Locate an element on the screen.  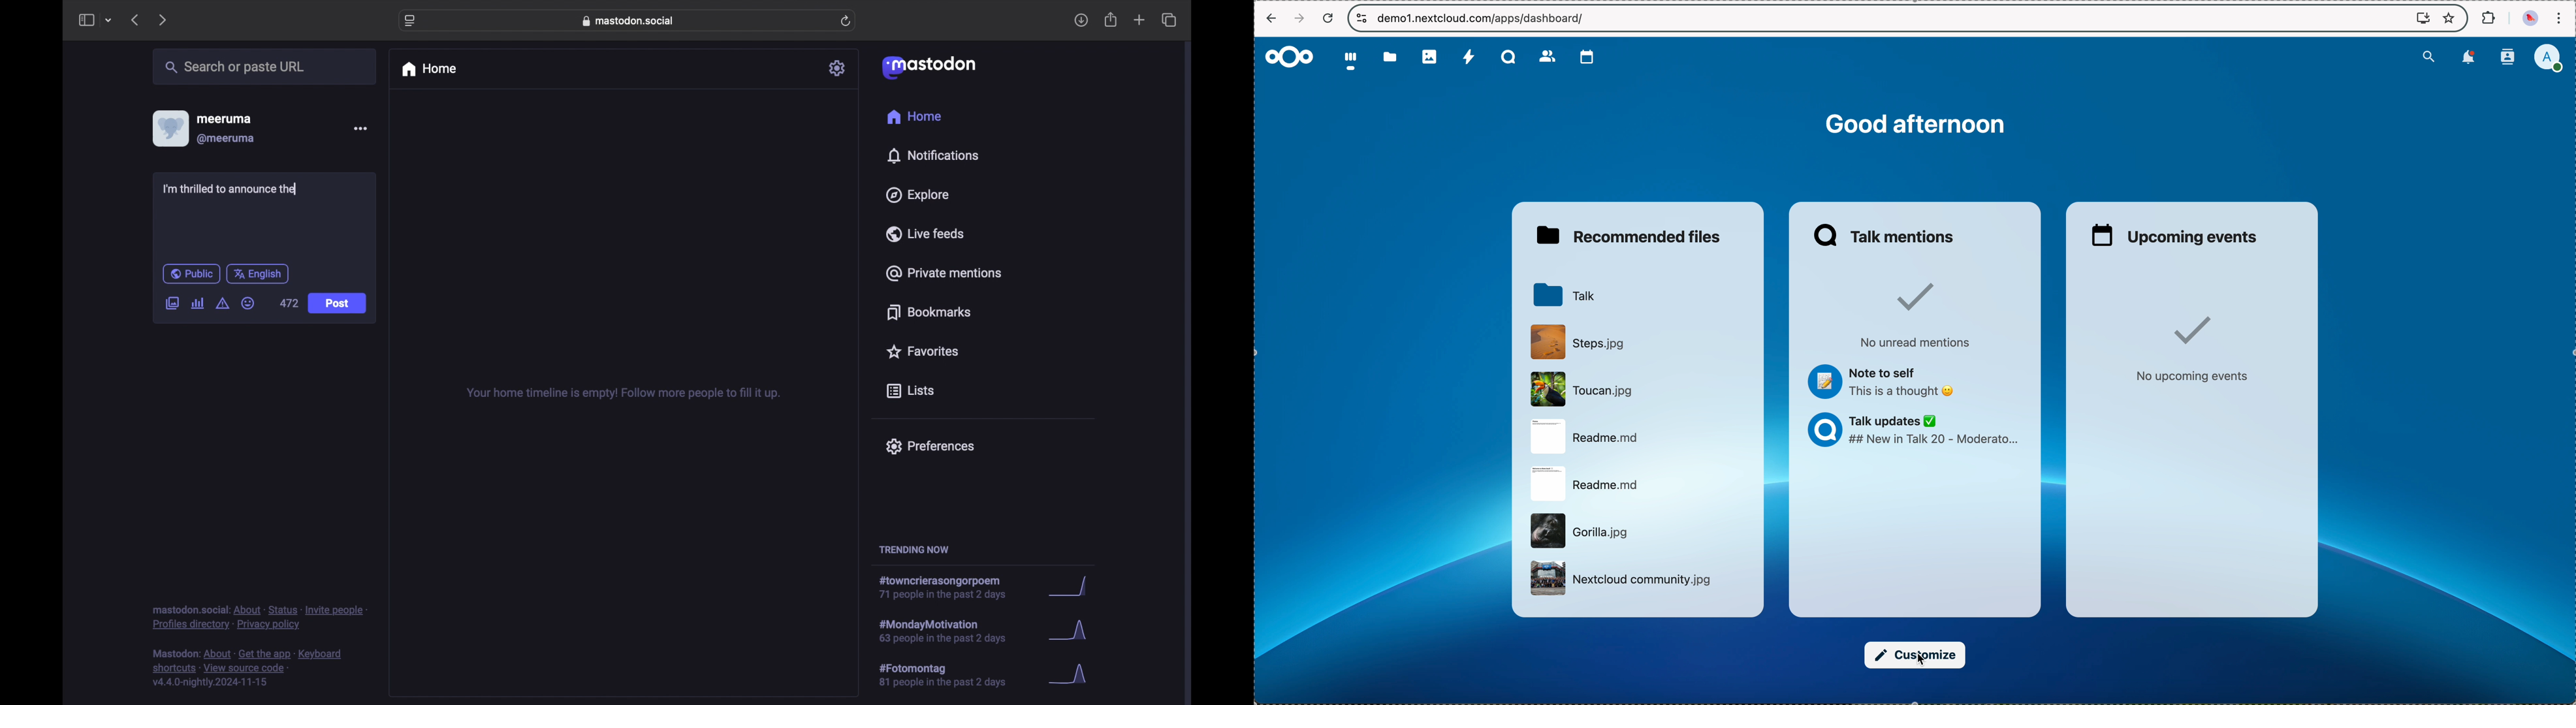
refresh the page is located at coordinates (1332, 19).